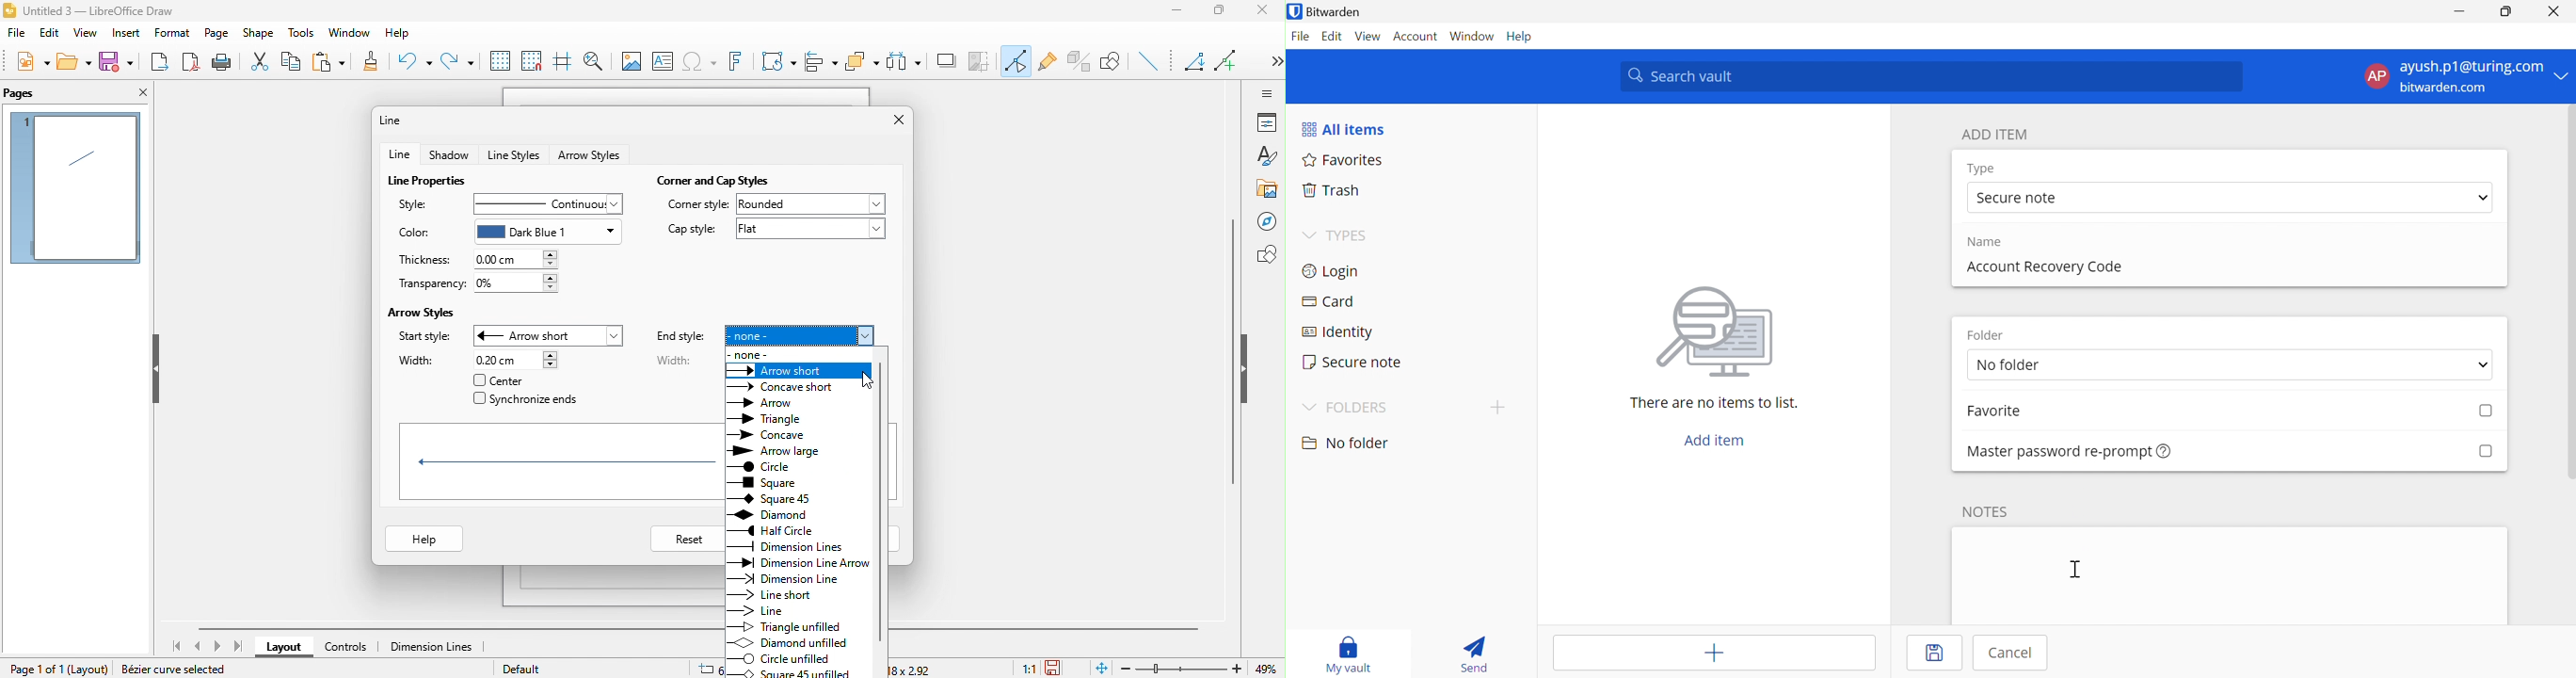  Describe the element at coordinates (414, 234) in the screenshot. I see `color` at that location.